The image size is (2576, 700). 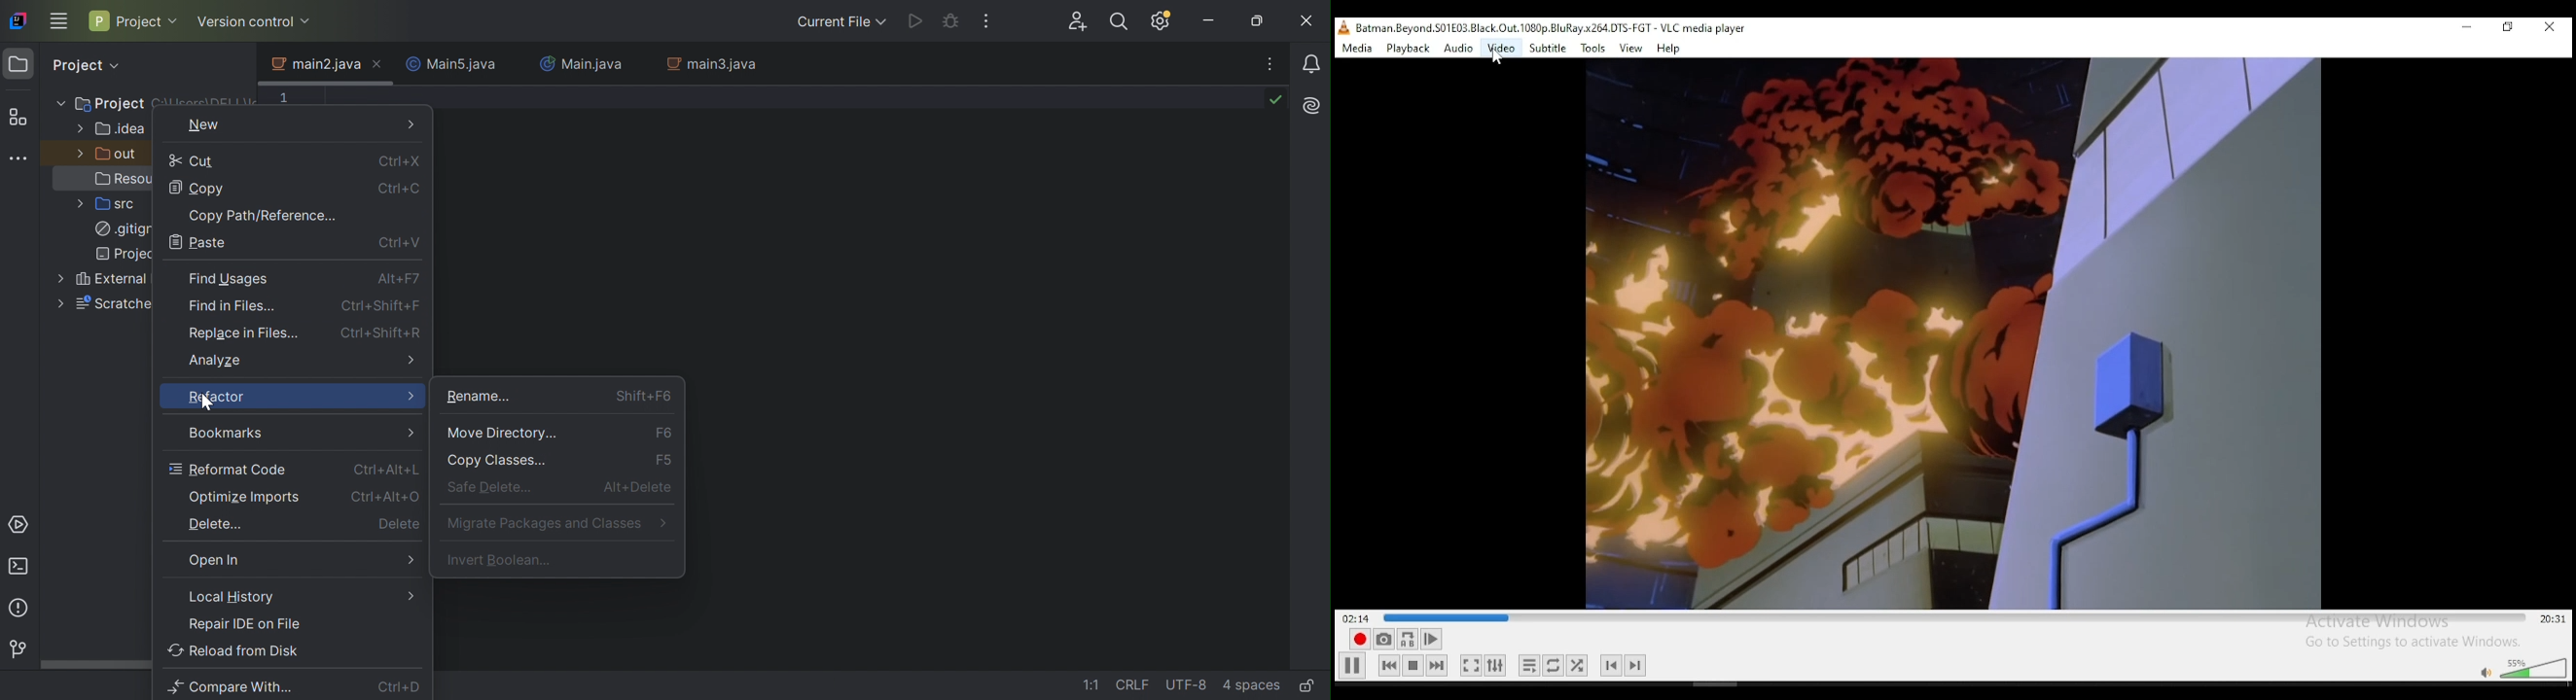 What do you see at coordinates (1530, 665) in the screenshot?
I see `toggle playlist` at bounding box center [1530, 665].